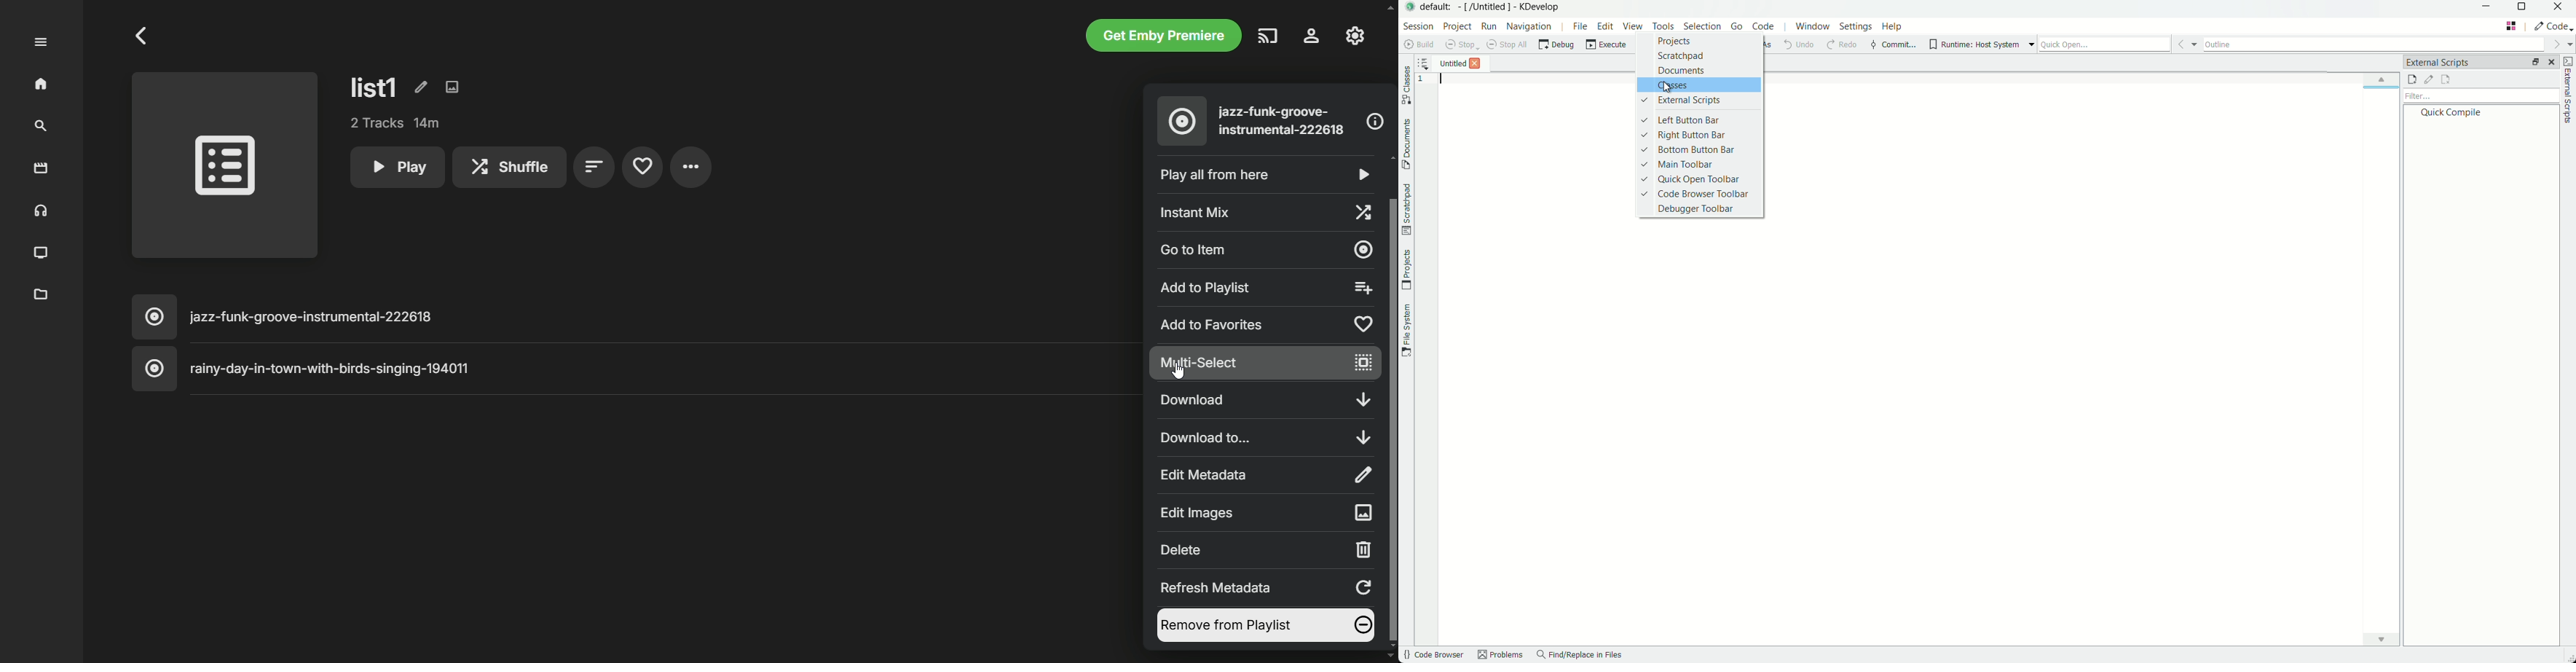  I want to click on close pane, so click(2552, 63).